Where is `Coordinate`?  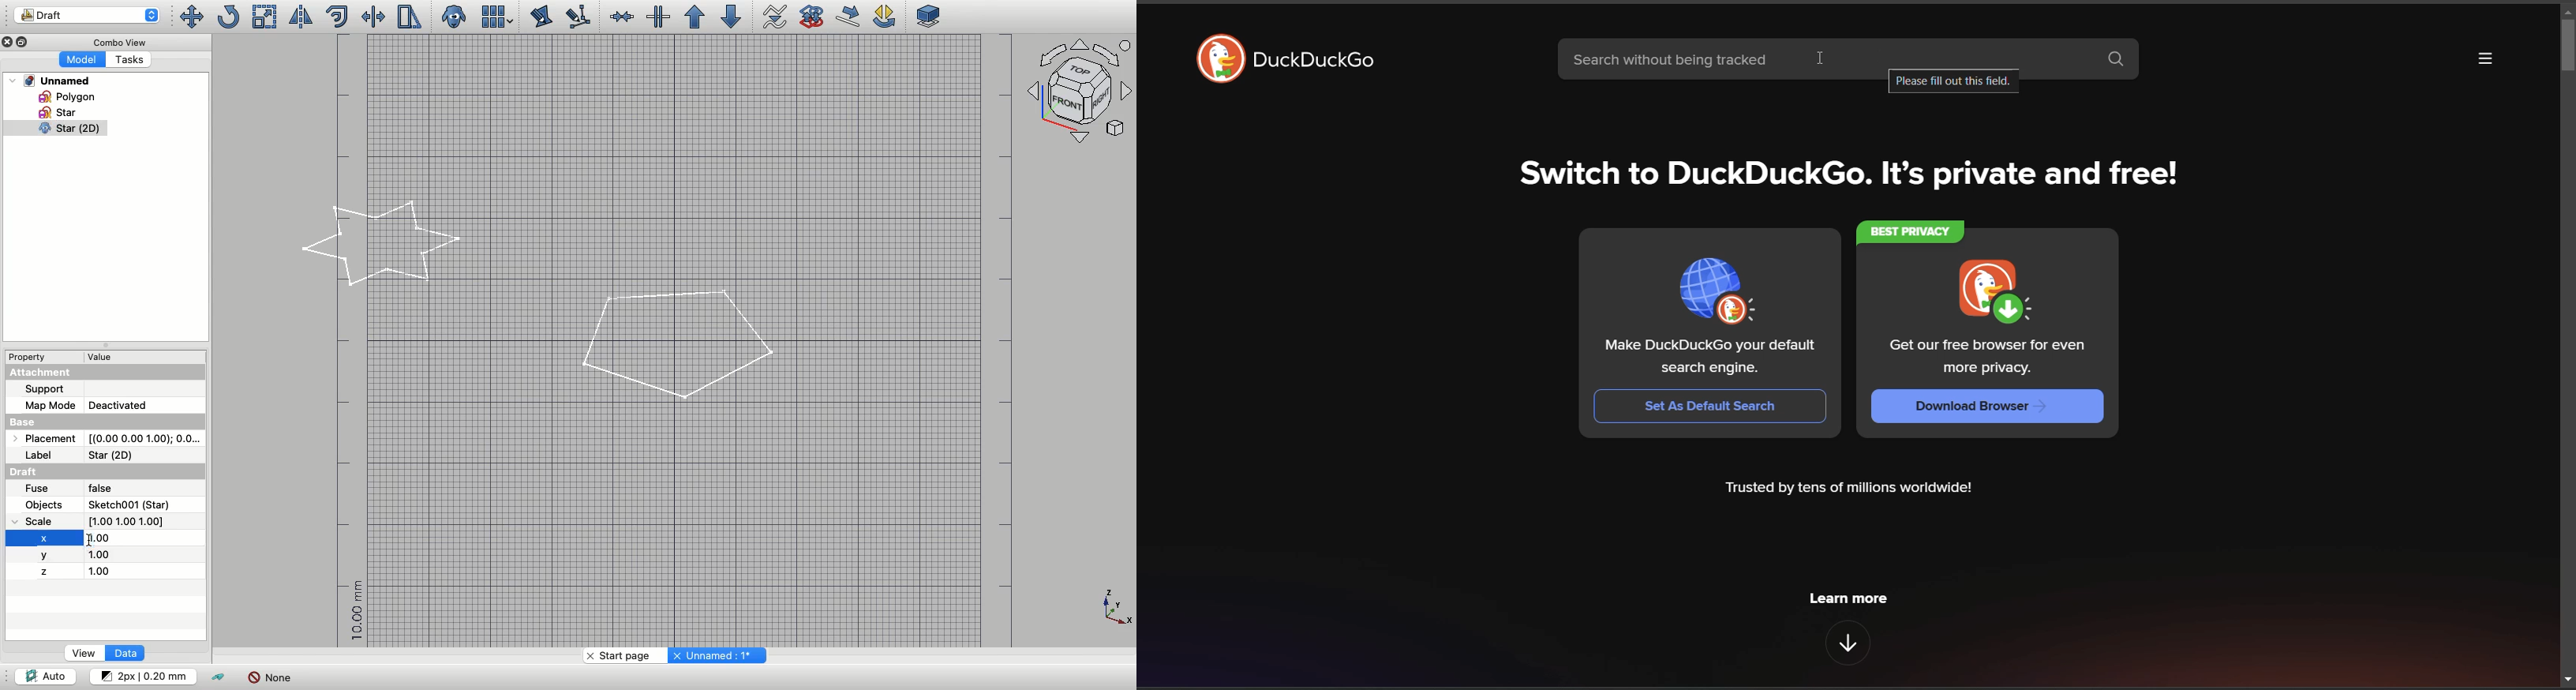 Coordinate is located at coordinates (131, 520).